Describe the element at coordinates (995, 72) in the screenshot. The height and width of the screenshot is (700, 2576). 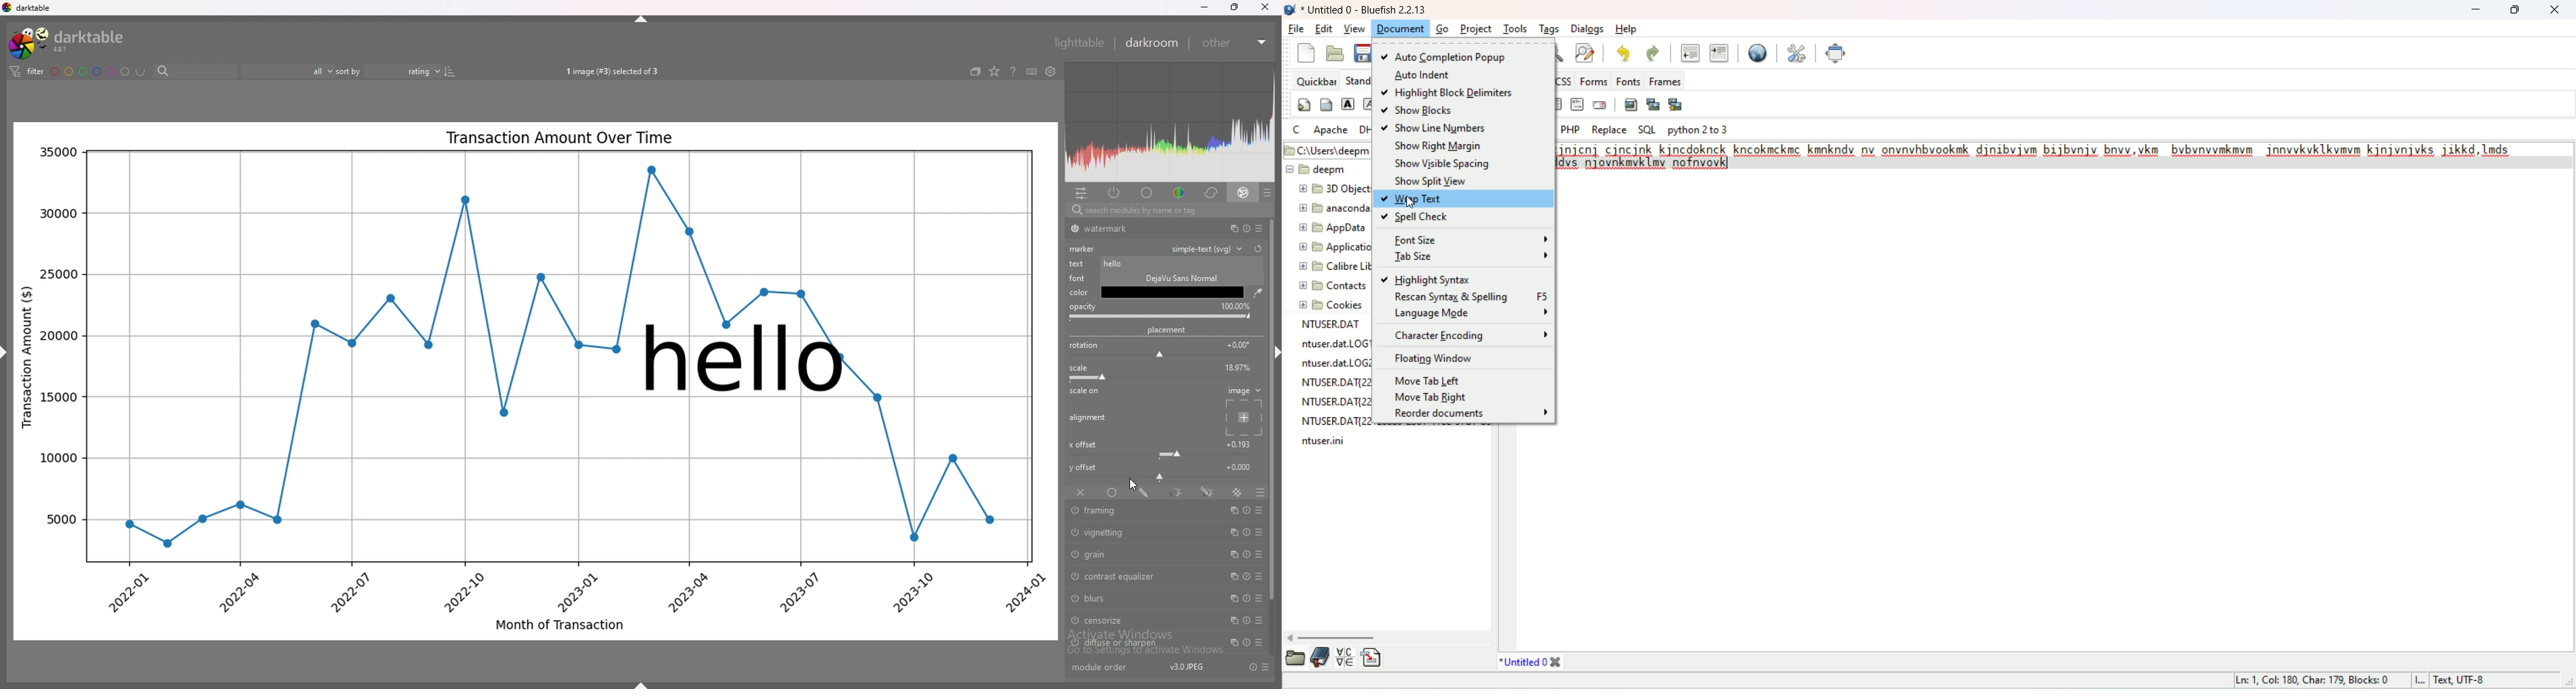
I see `change type of overlays` at that location.